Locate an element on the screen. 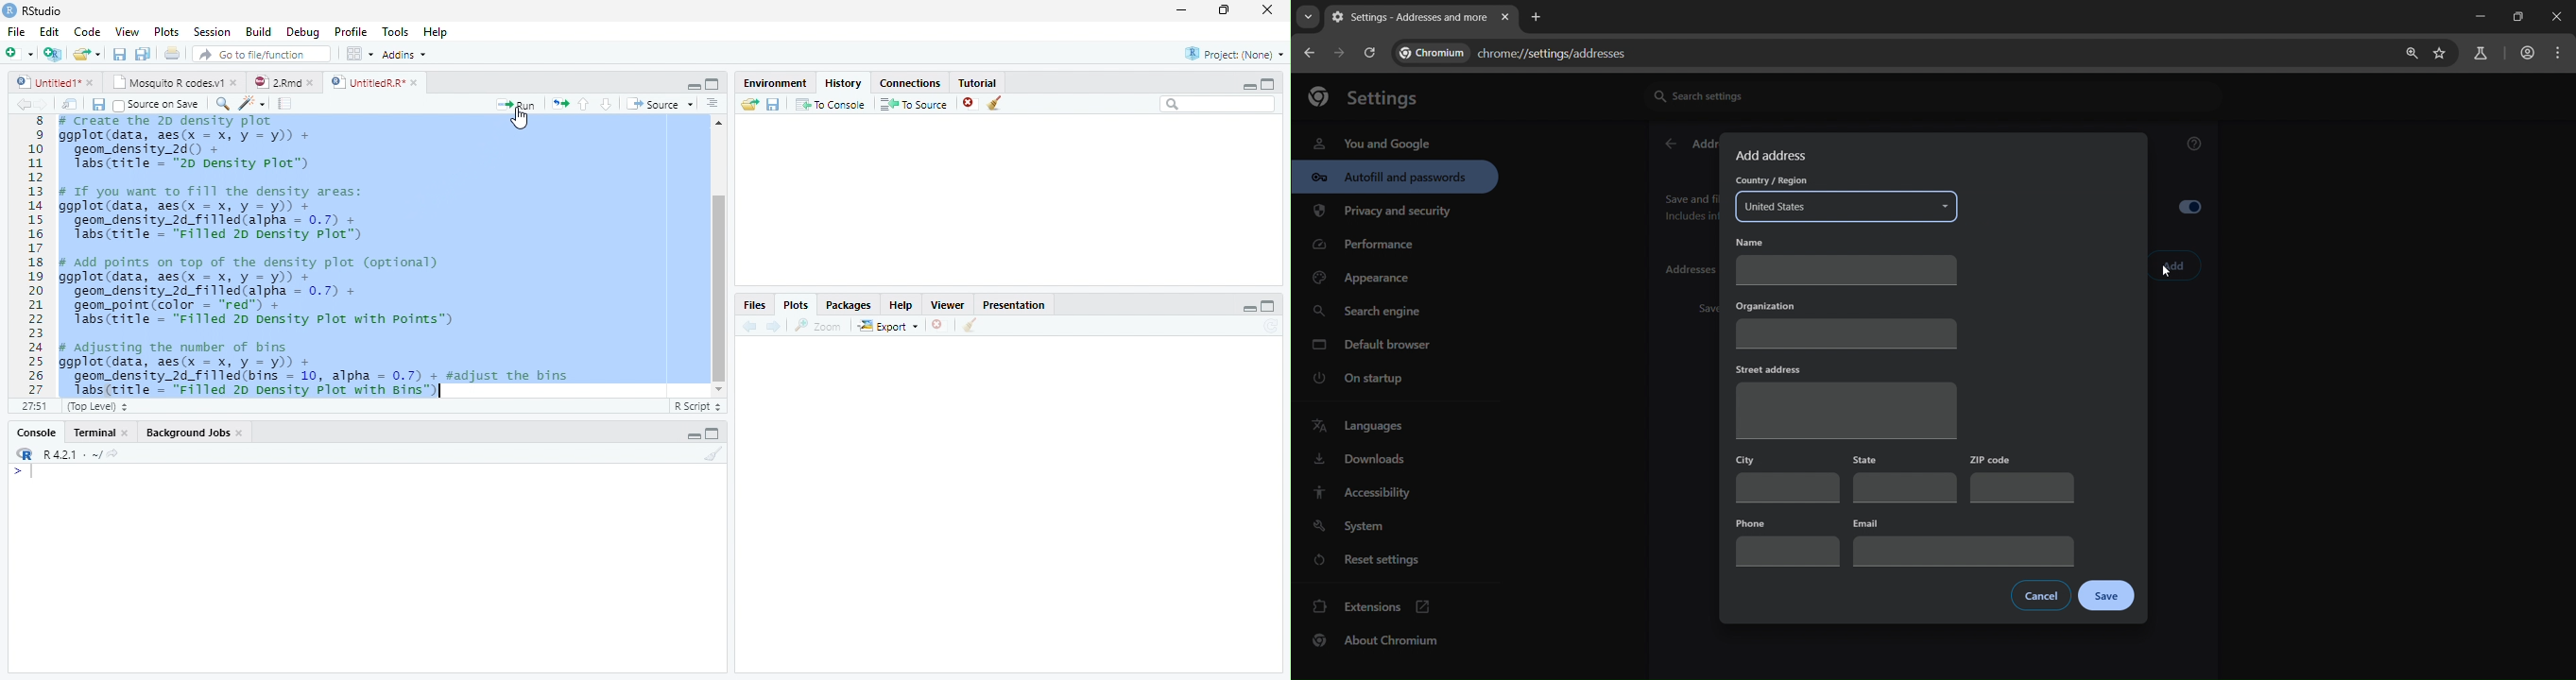 The height and width of the screenshot is (700, 2576). ' RStudio is located at coordinates (32, 11).